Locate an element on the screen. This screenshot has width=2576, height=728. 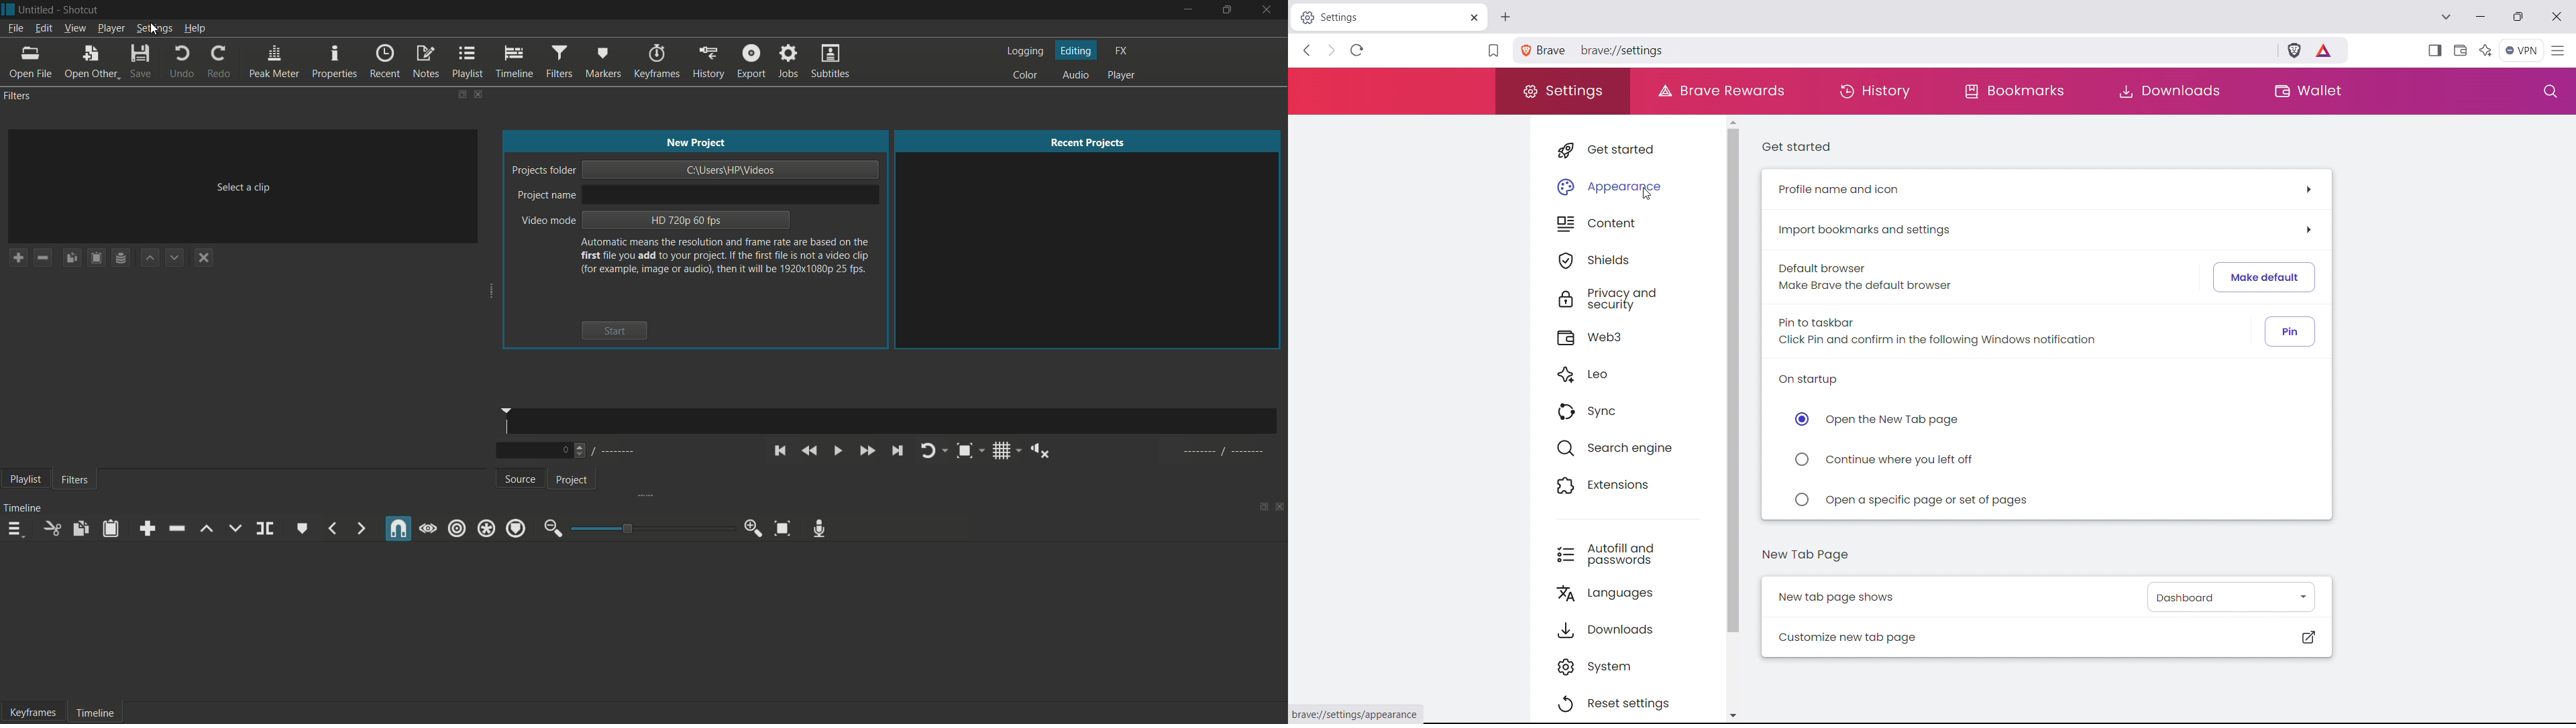
toggle player looping is located at coordinates (931, 450).